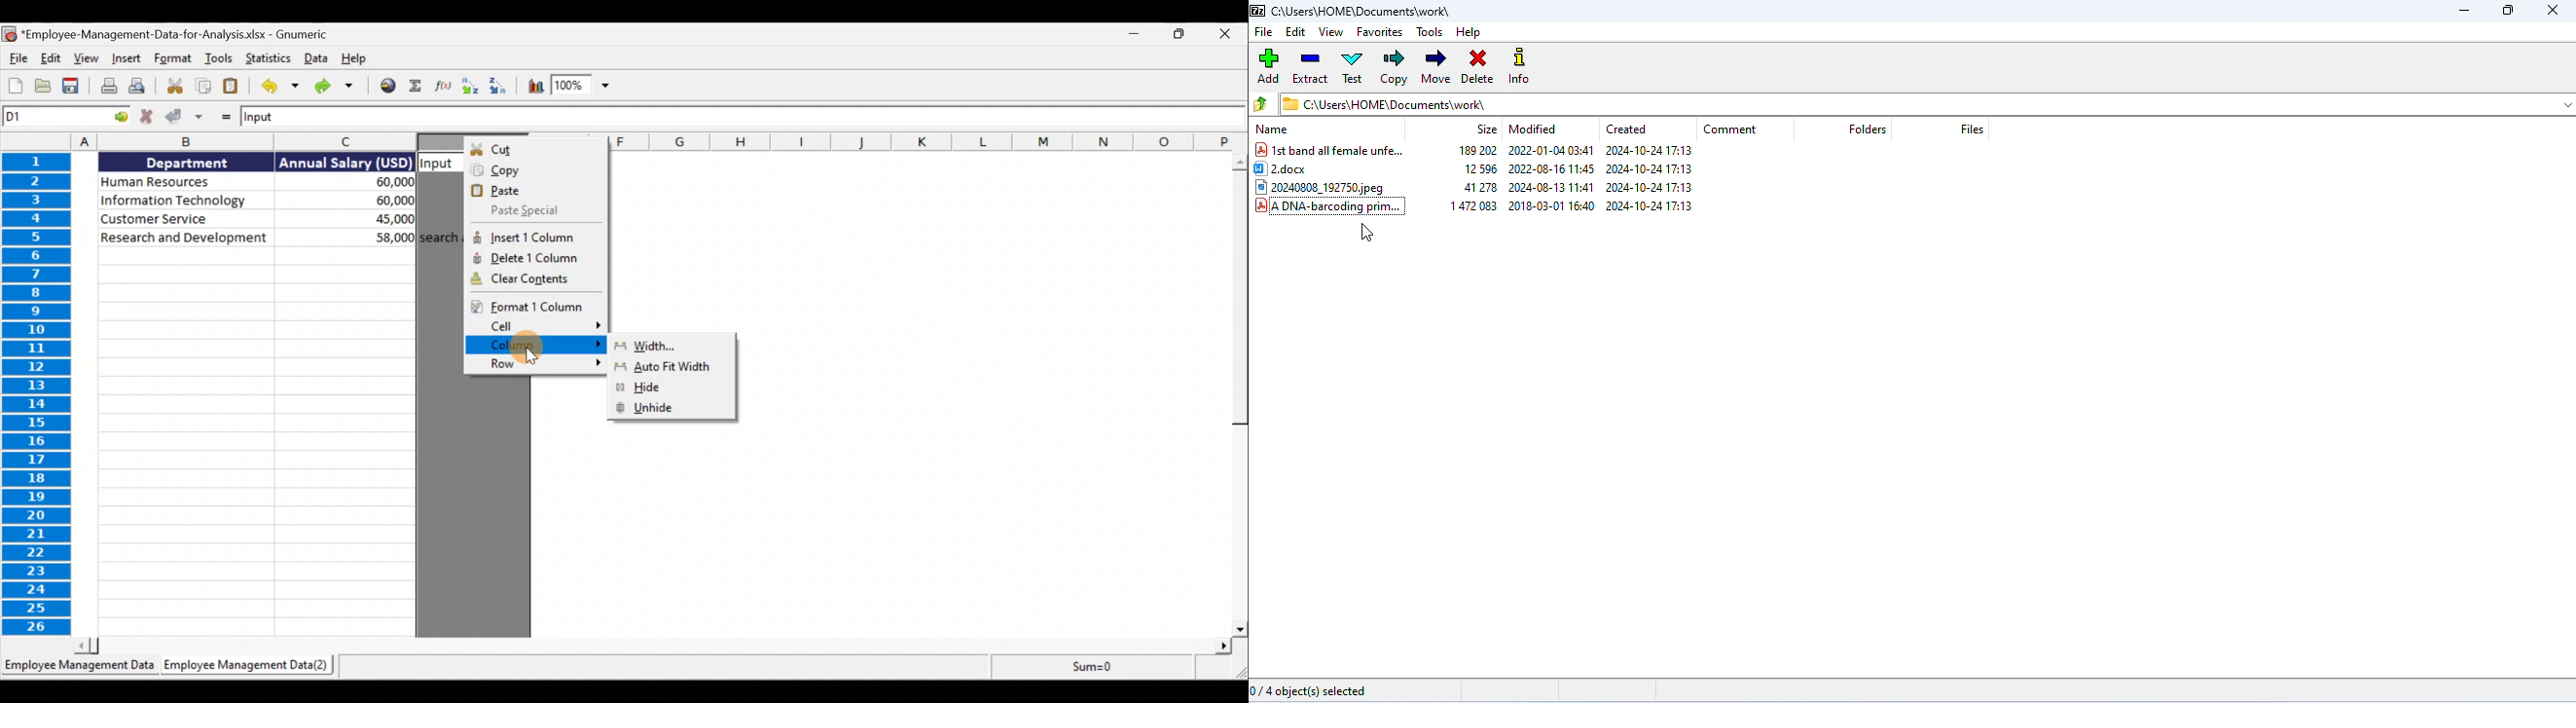 The image size is (2576, 728). I want to click on help, so click(1469, 33).